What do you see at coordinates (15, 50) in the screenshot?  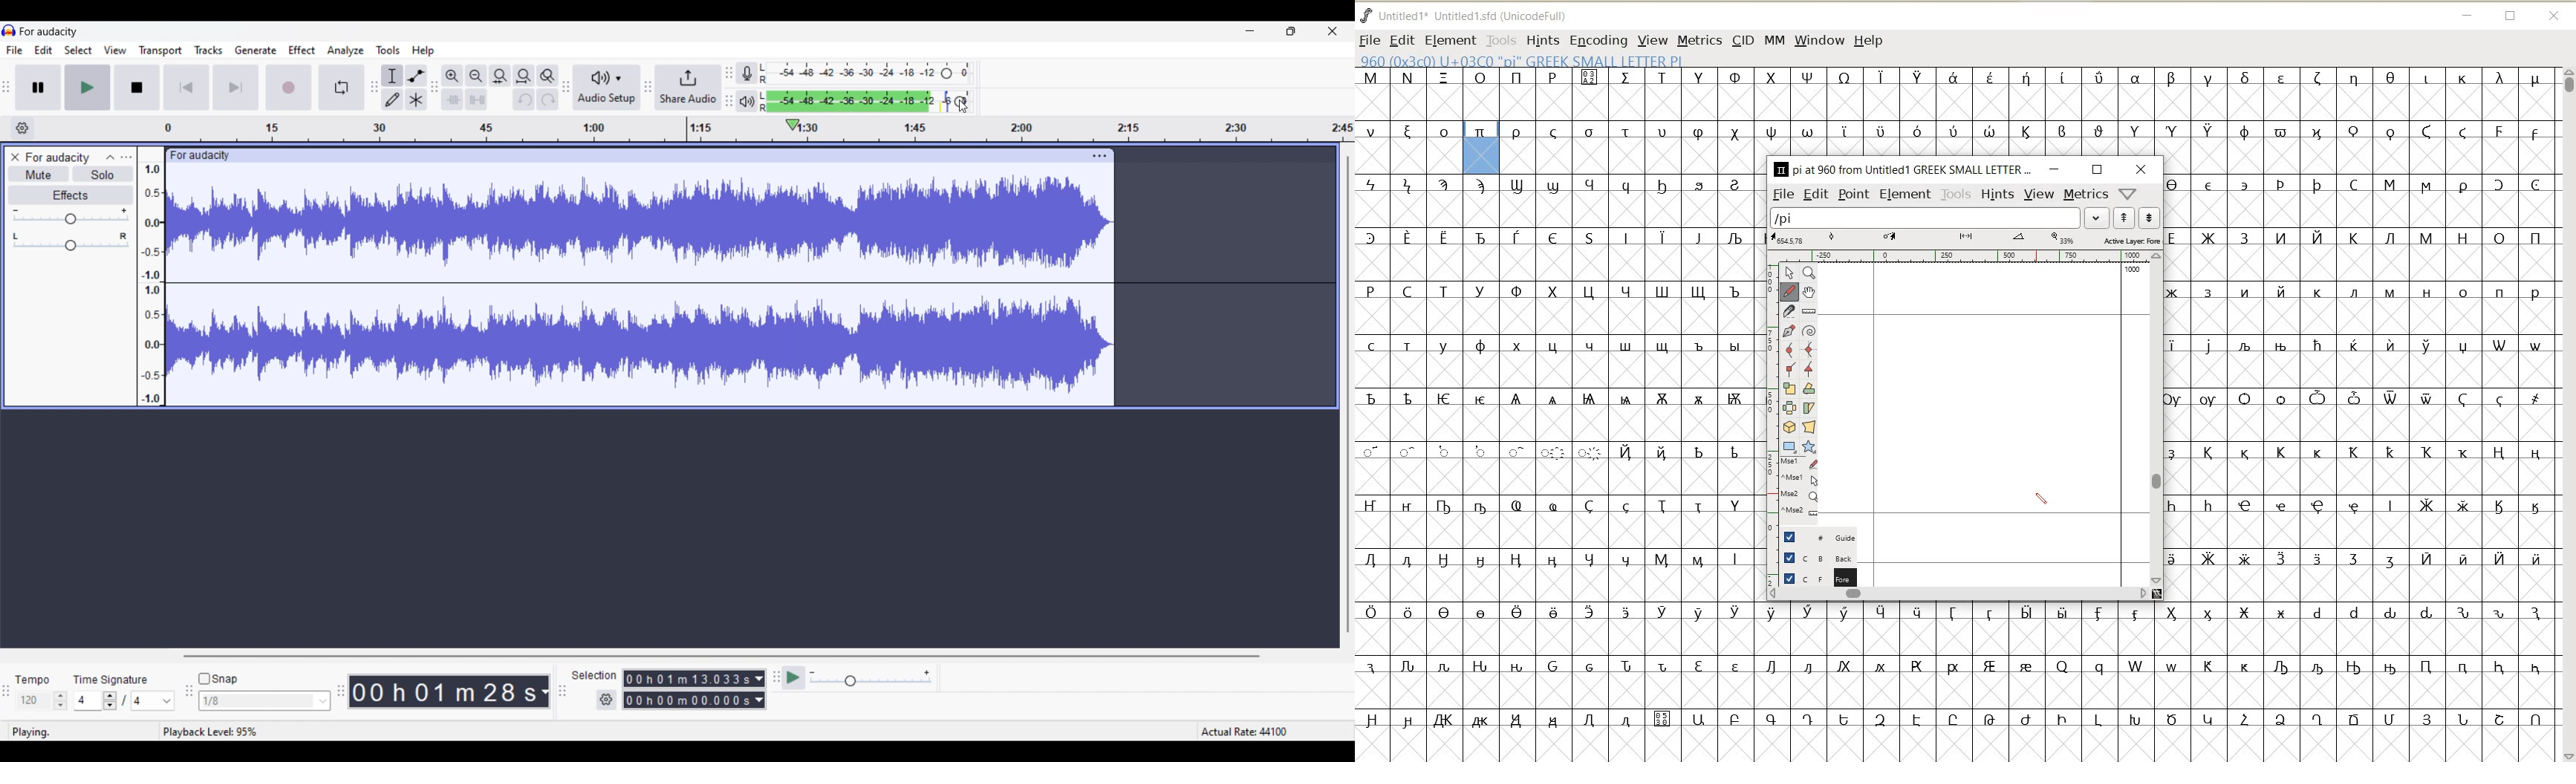 I see `File menu` at bounding box center [15, 50].